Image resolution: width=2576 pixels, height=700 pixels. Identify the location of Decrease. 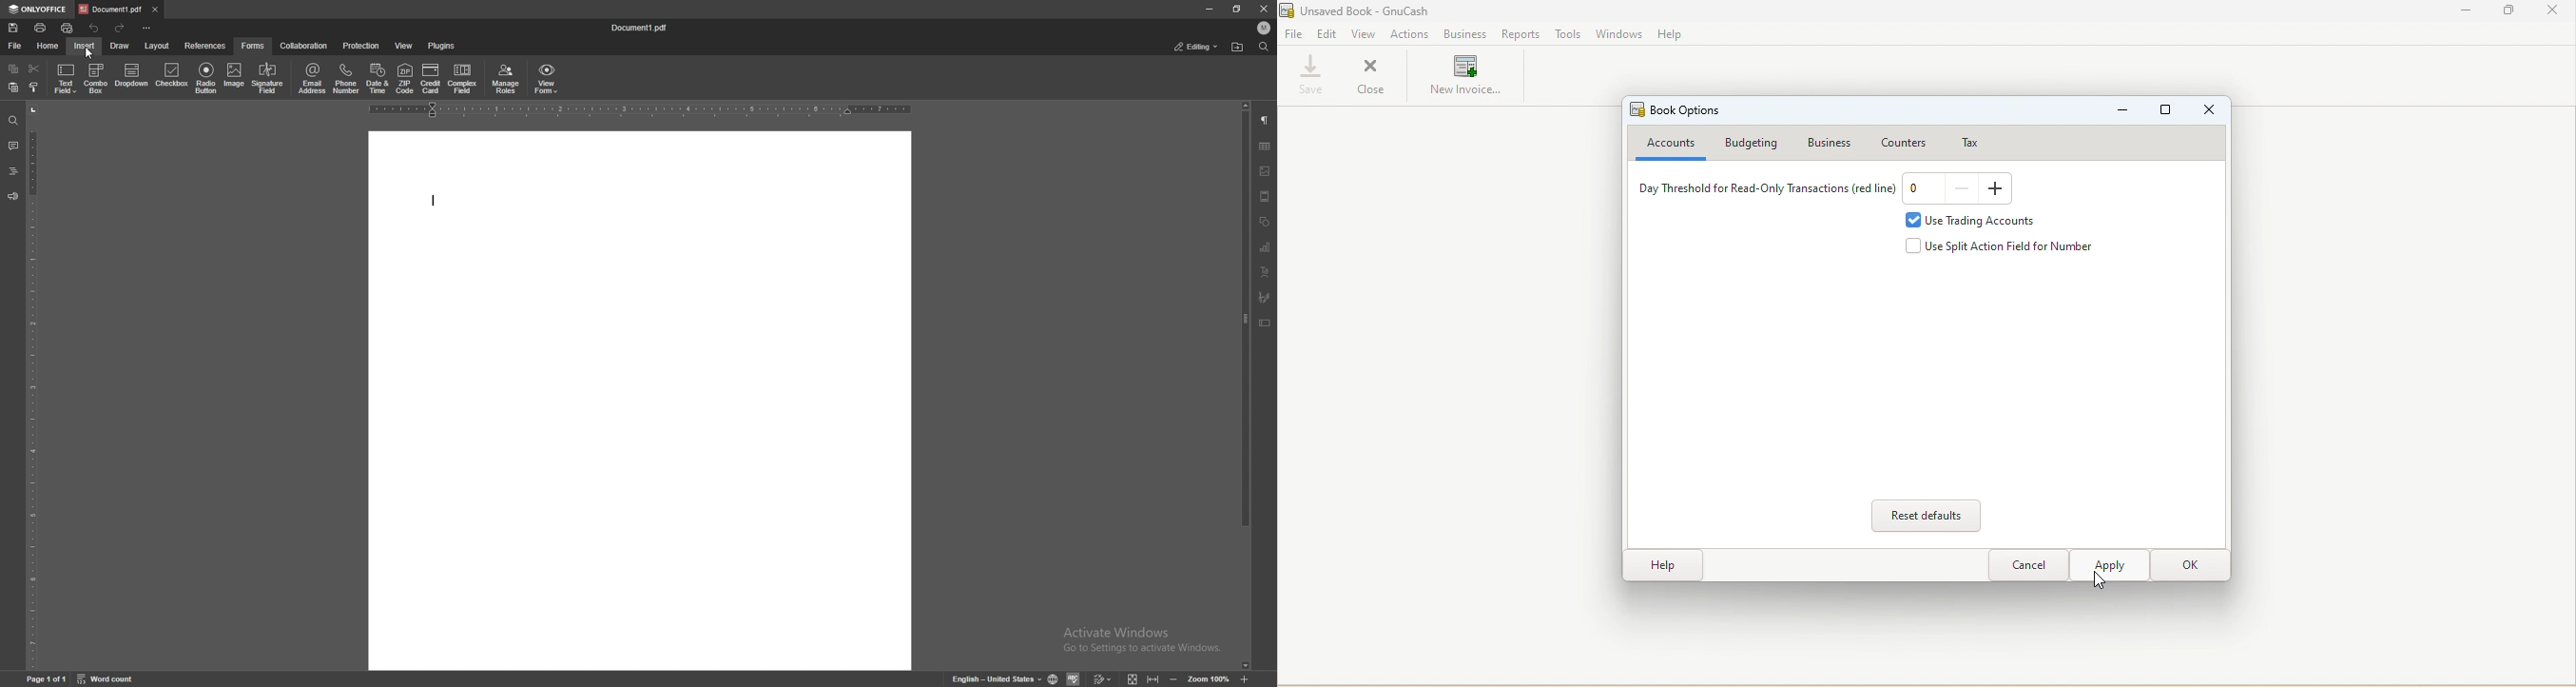
(1964, 189).